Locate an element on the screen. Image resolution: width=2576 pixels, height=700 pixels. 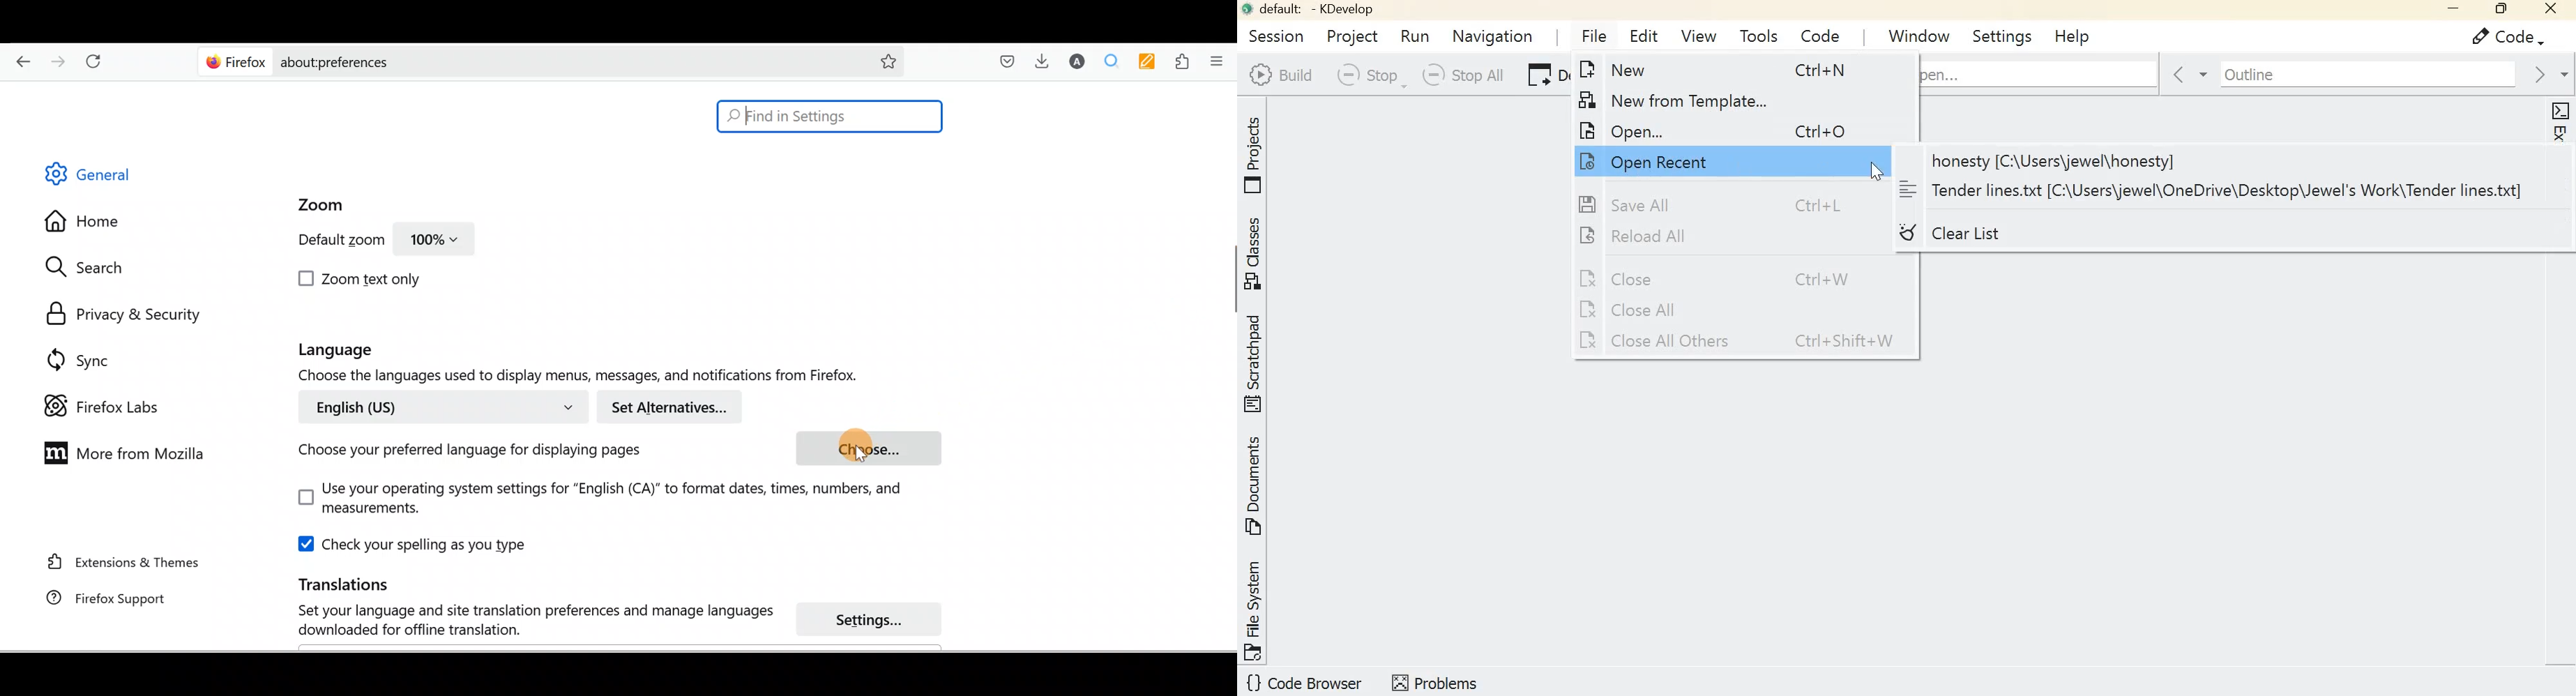
cursor is located at coordinates (849, 442).